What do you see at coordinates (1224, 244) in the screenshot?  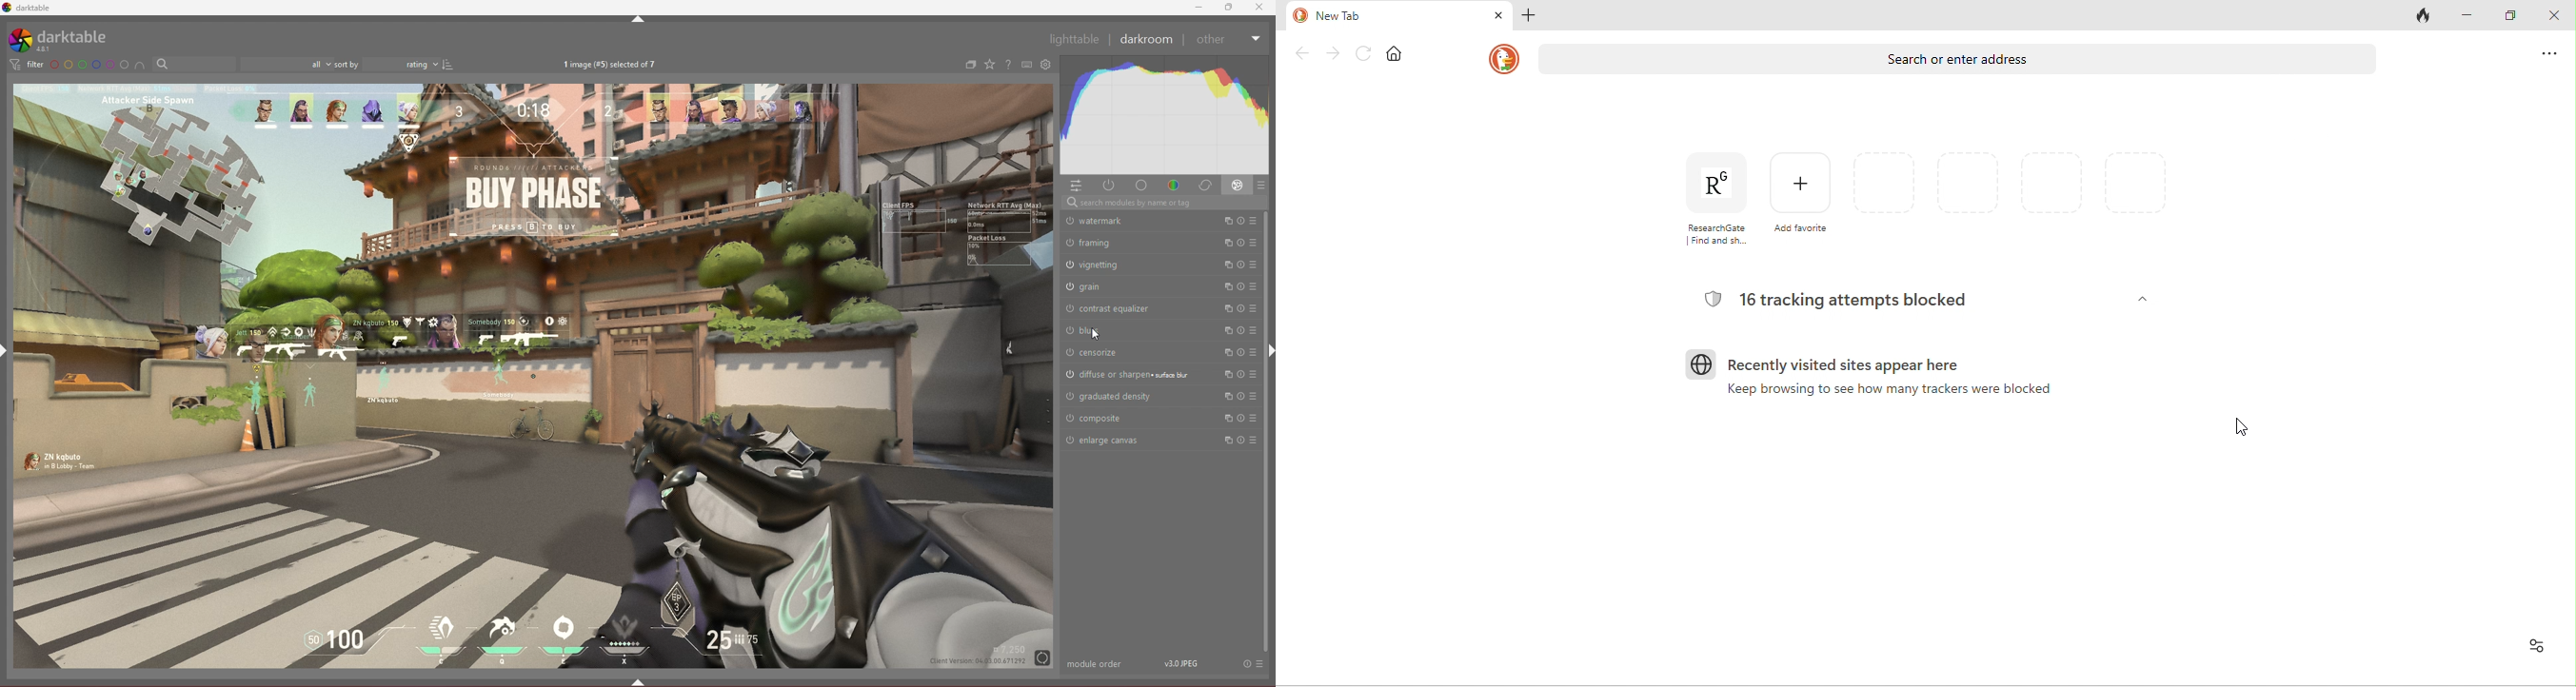 I see `multiple instances action` at bounding box center [1224, 244].